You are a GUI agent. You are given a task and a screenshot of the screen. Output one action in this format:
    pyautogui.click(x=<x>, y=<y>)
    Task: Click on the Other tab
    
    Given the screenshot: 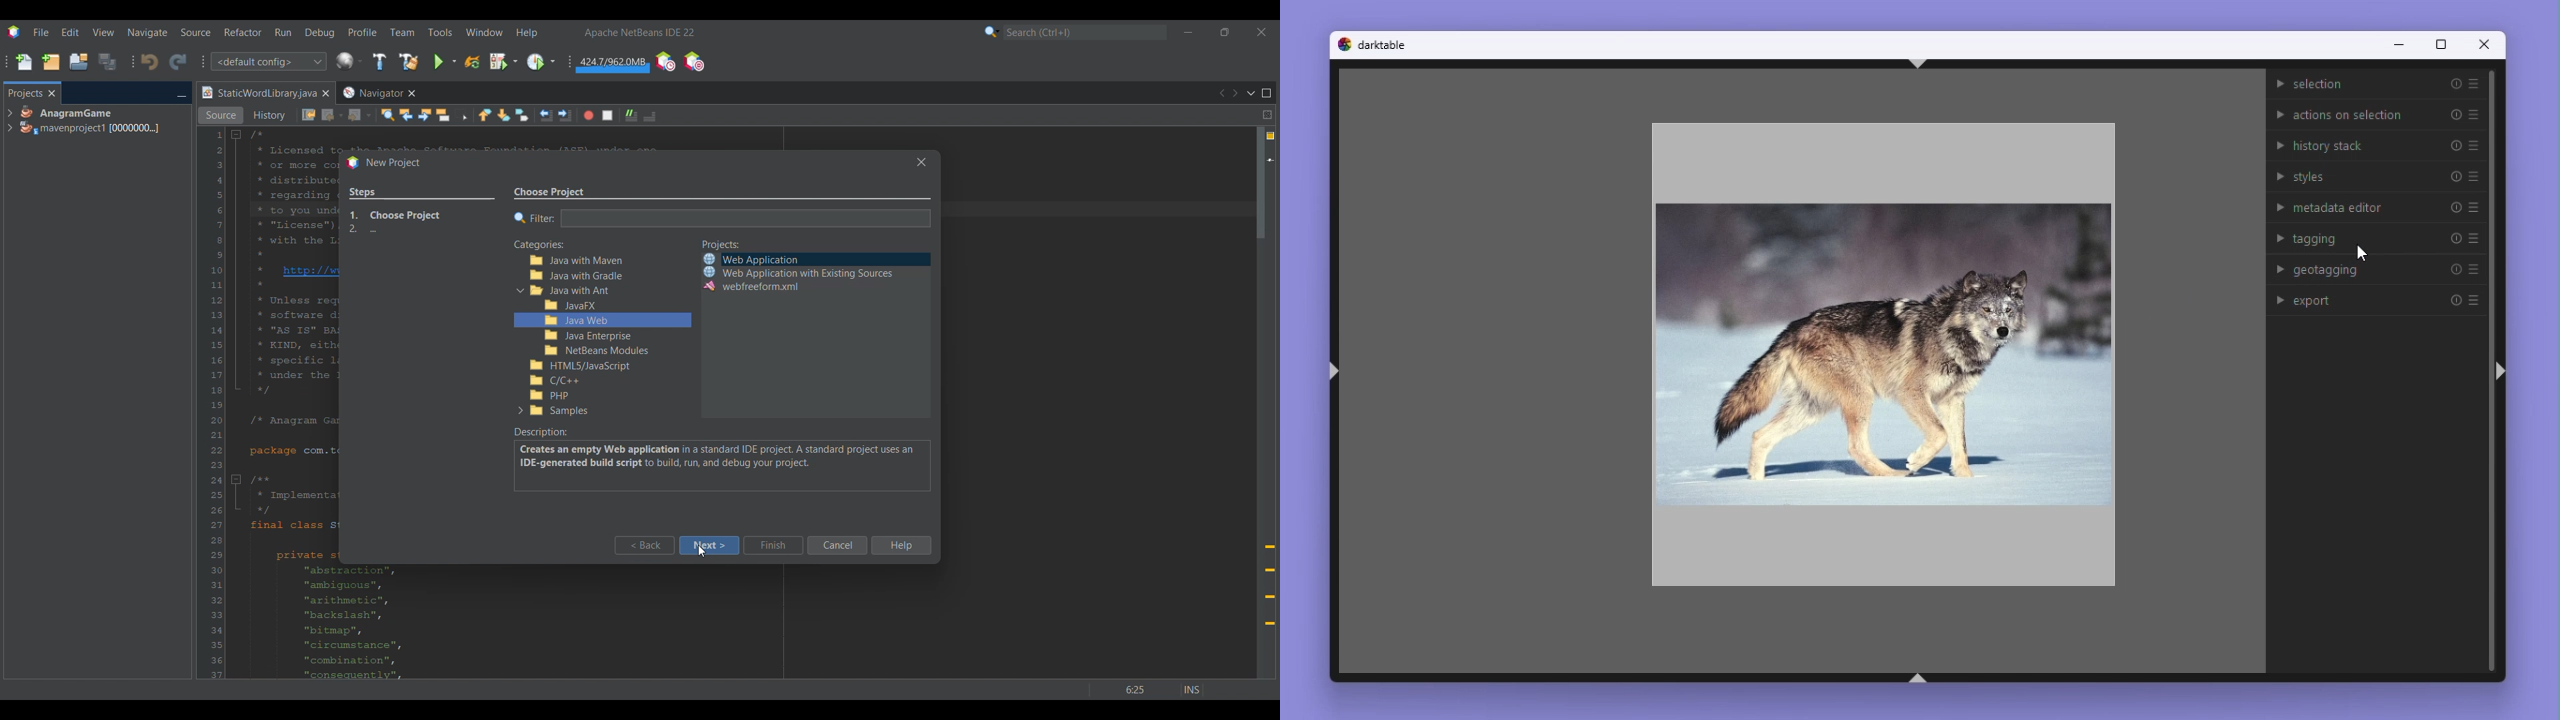 What is the action you would take?
    pyautogui.click(x=378, y=93)
    